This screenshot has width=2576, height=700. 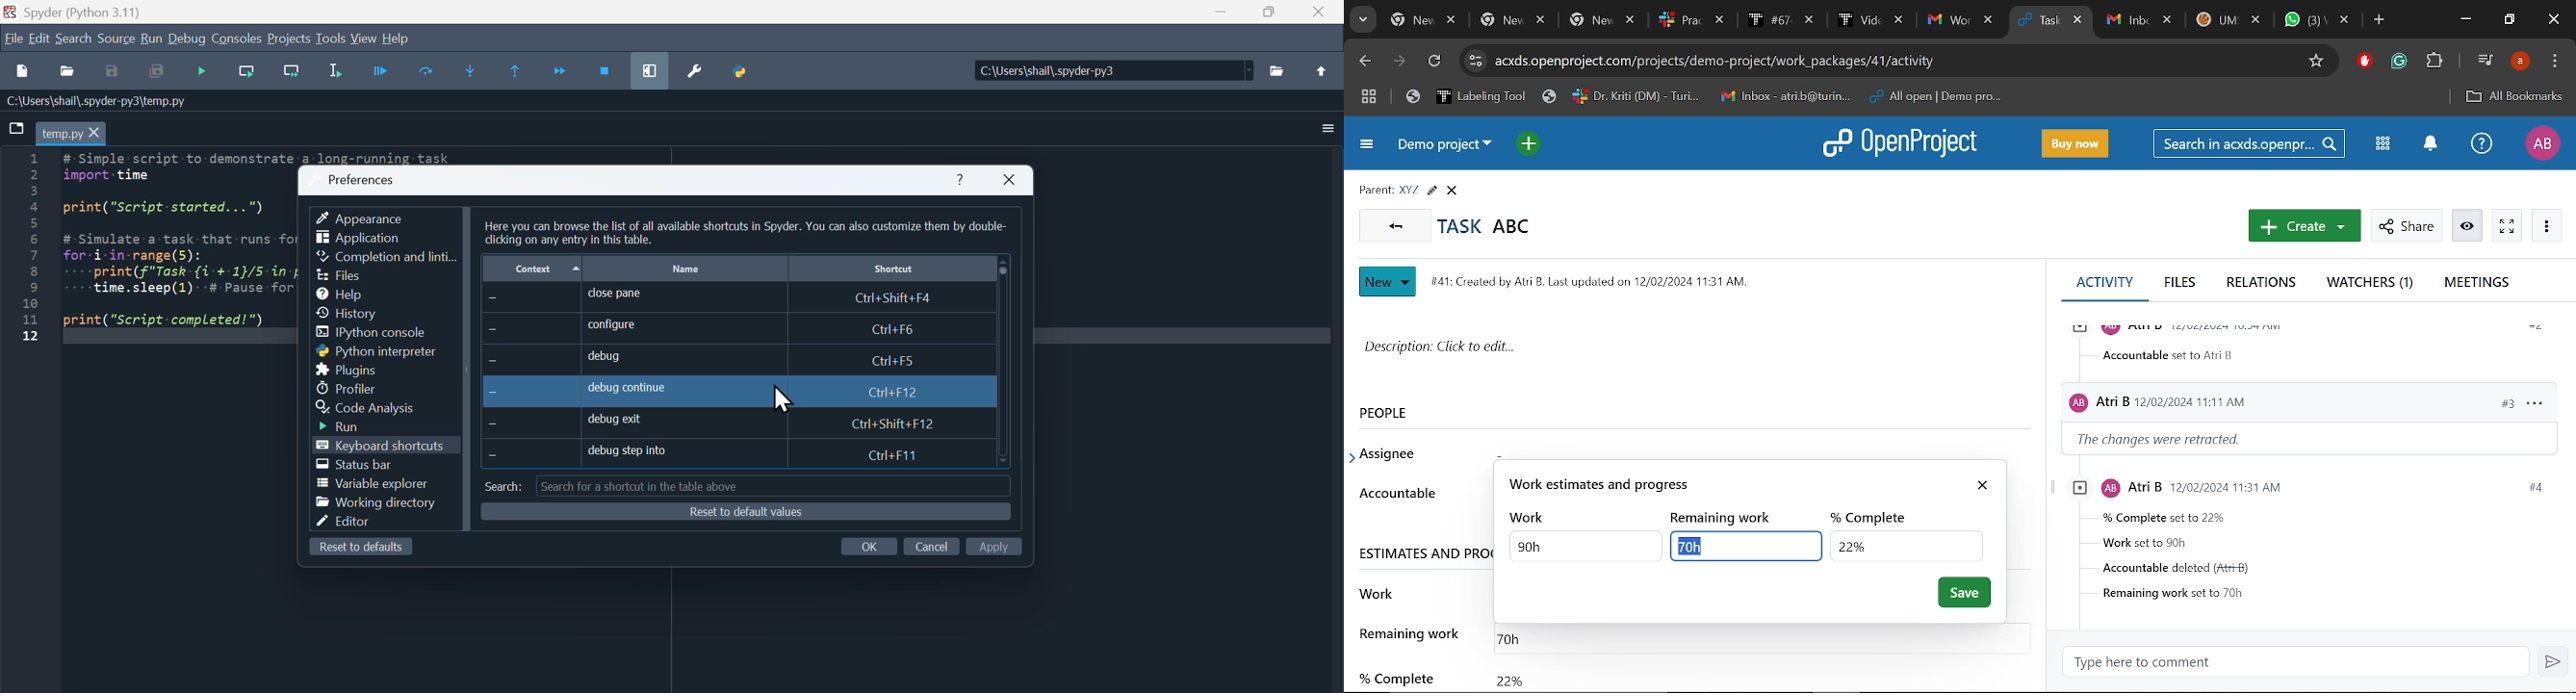 What do you see at coordinates (606, 67) in the screenshot?
I see `Stop debugging` at bounding box center [606, 67].